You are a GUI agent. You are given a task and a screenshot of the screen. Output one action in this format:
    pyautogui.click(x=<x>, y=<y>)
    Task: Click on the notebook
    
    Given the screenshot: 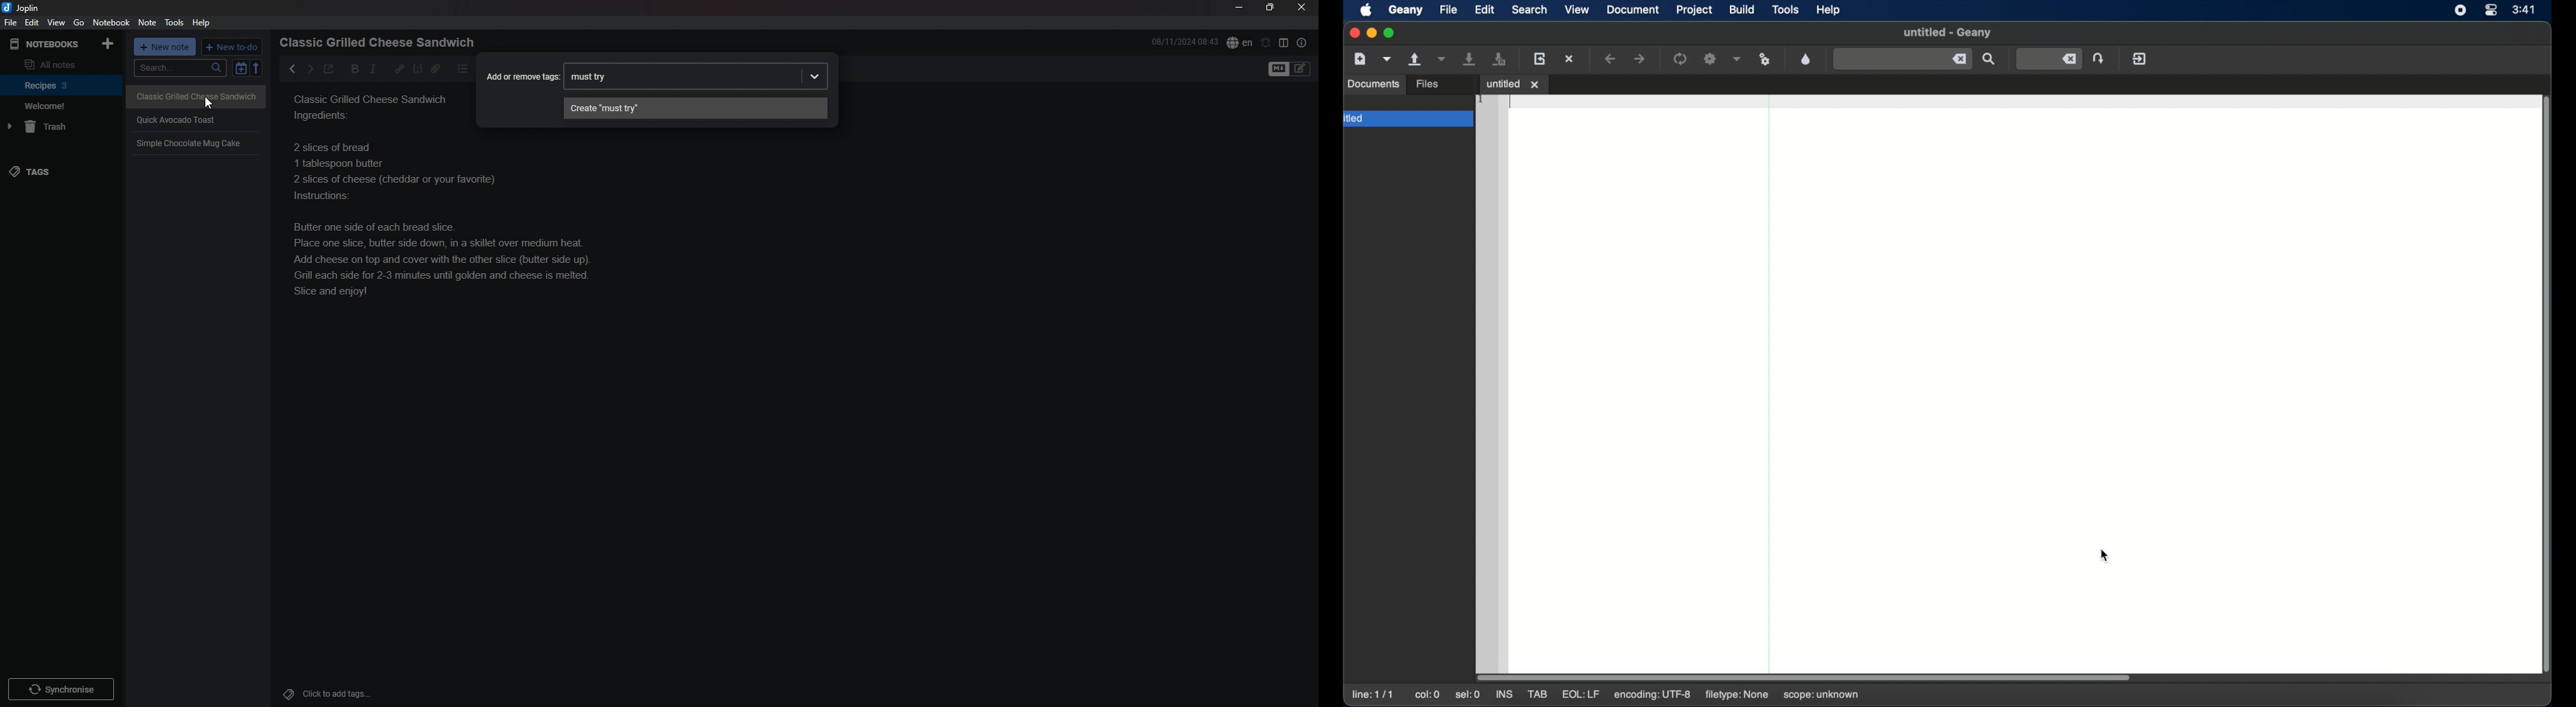 What is the action you would take?
    pyautogui.click(x=60, y=106)
    